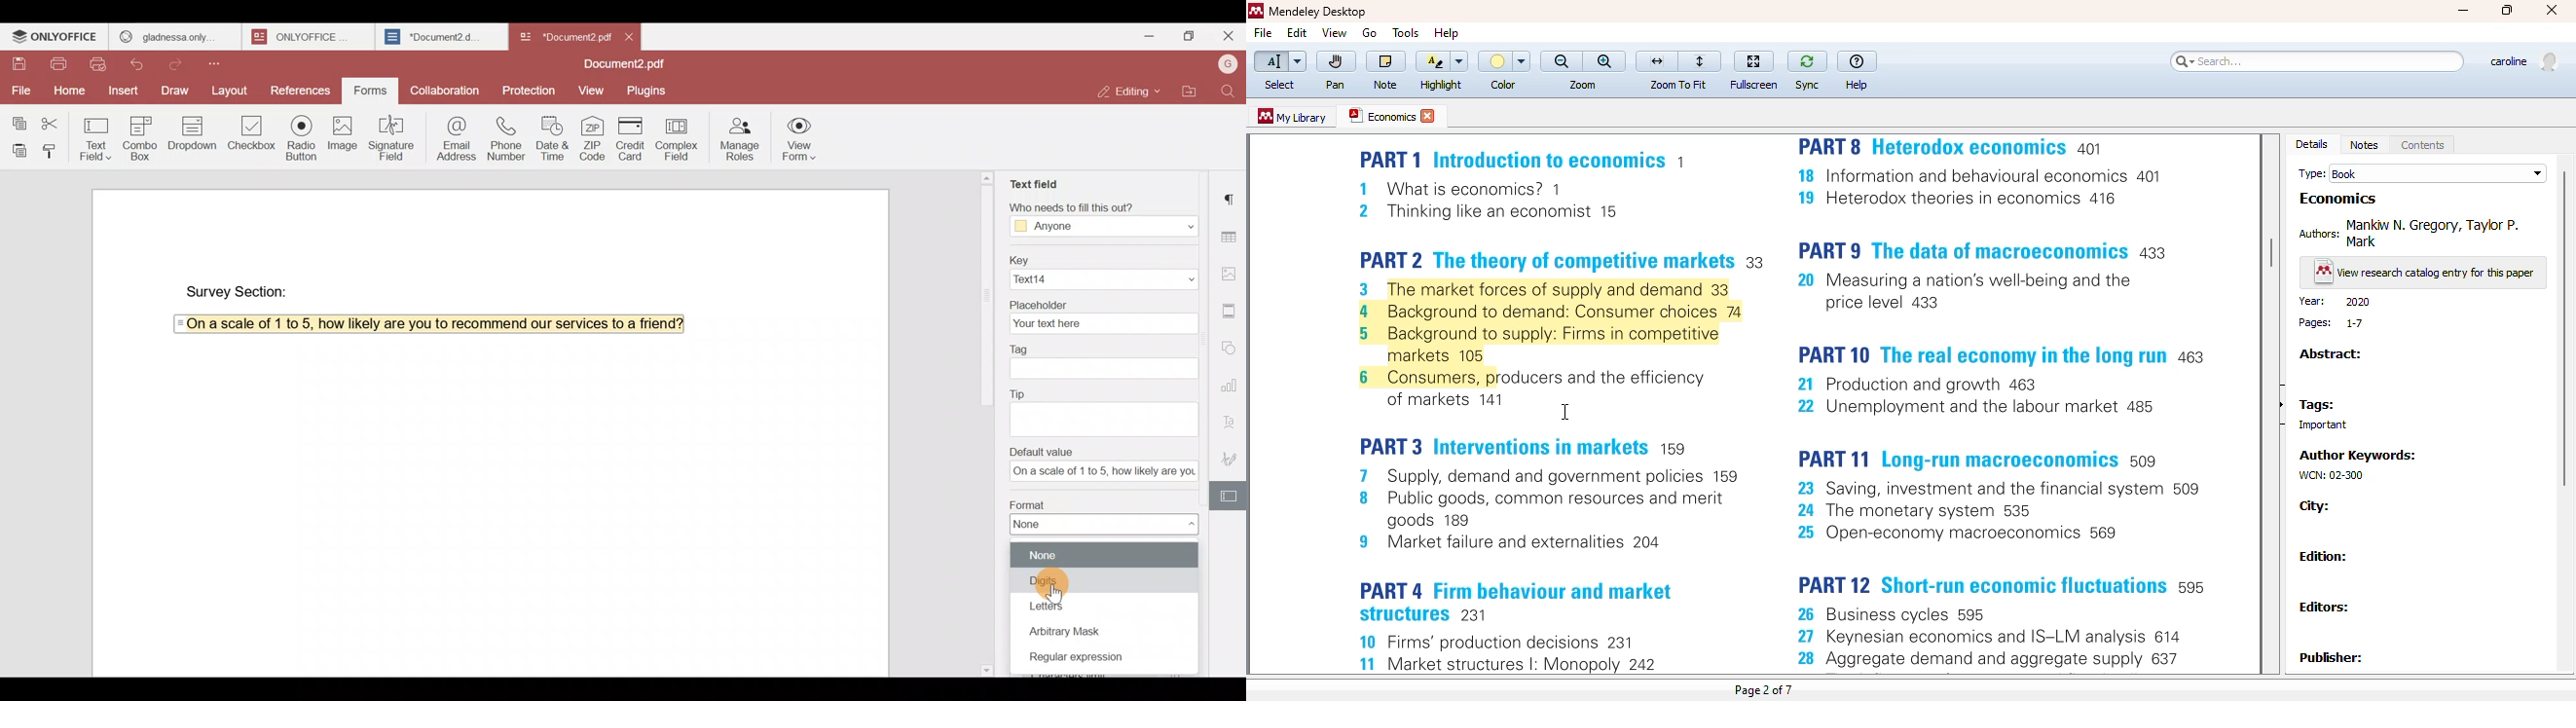  I want to click on file, so click(1262, 33).